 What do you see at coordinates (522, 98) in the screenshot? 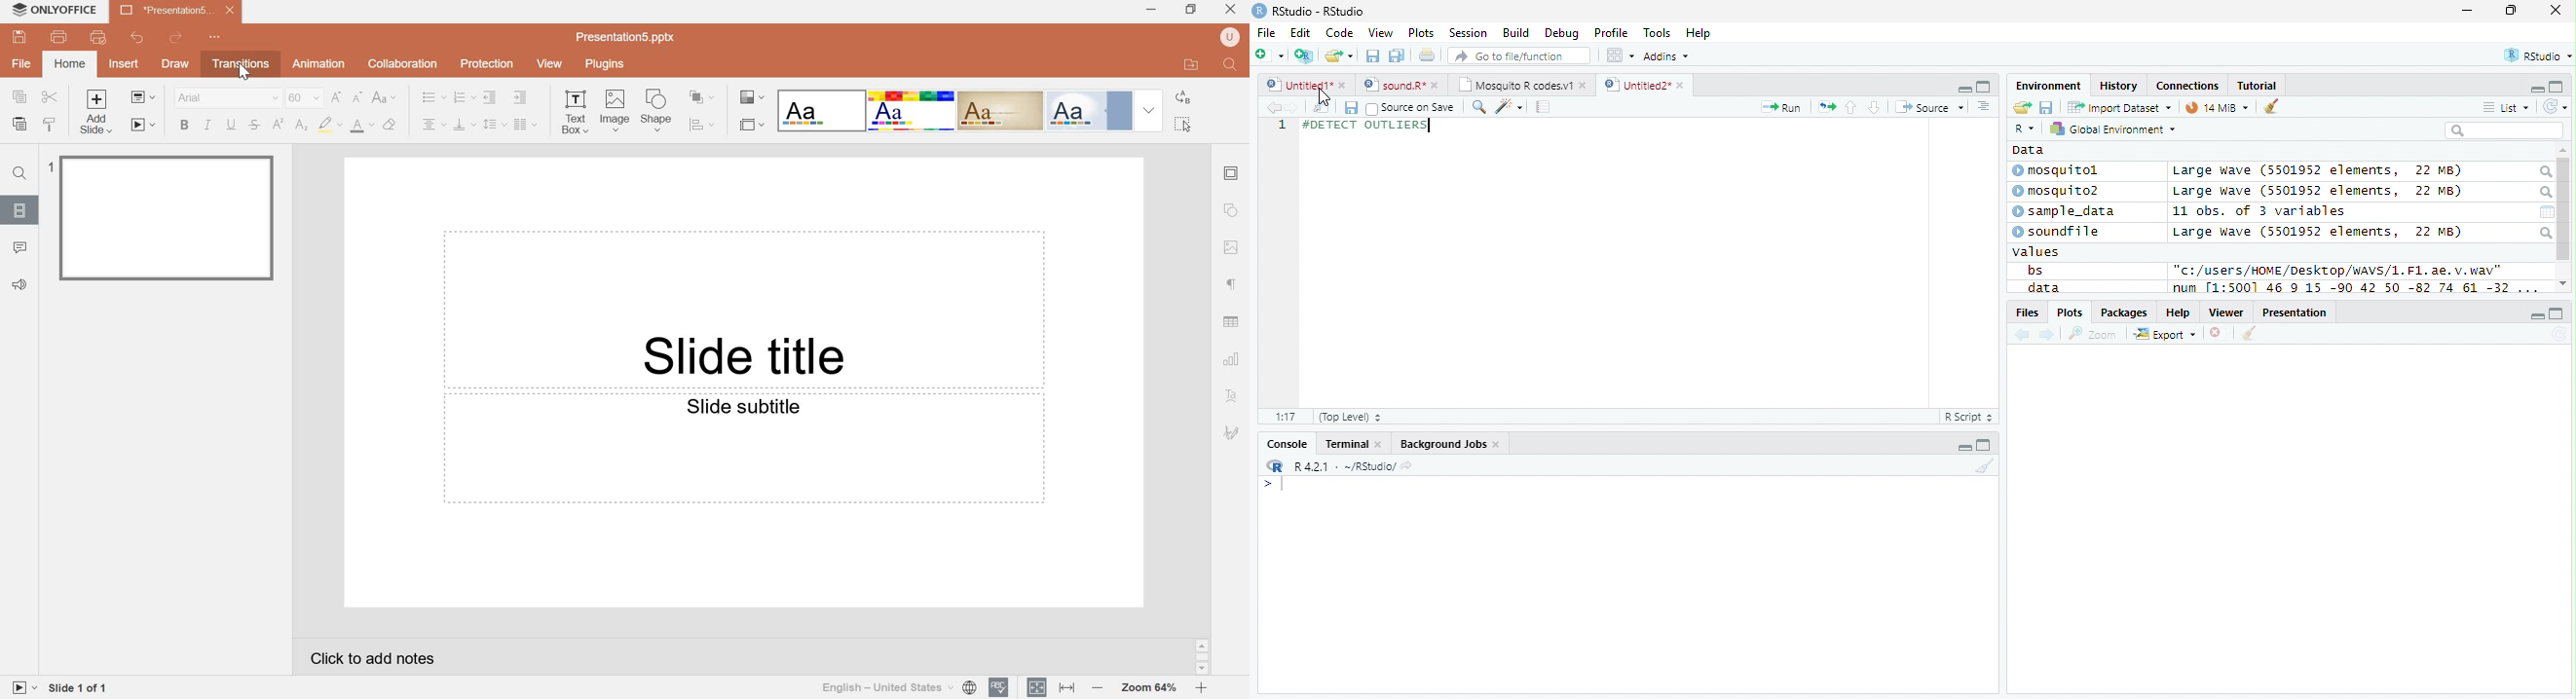
I see `increase indent` at bounding box center [522, 98].